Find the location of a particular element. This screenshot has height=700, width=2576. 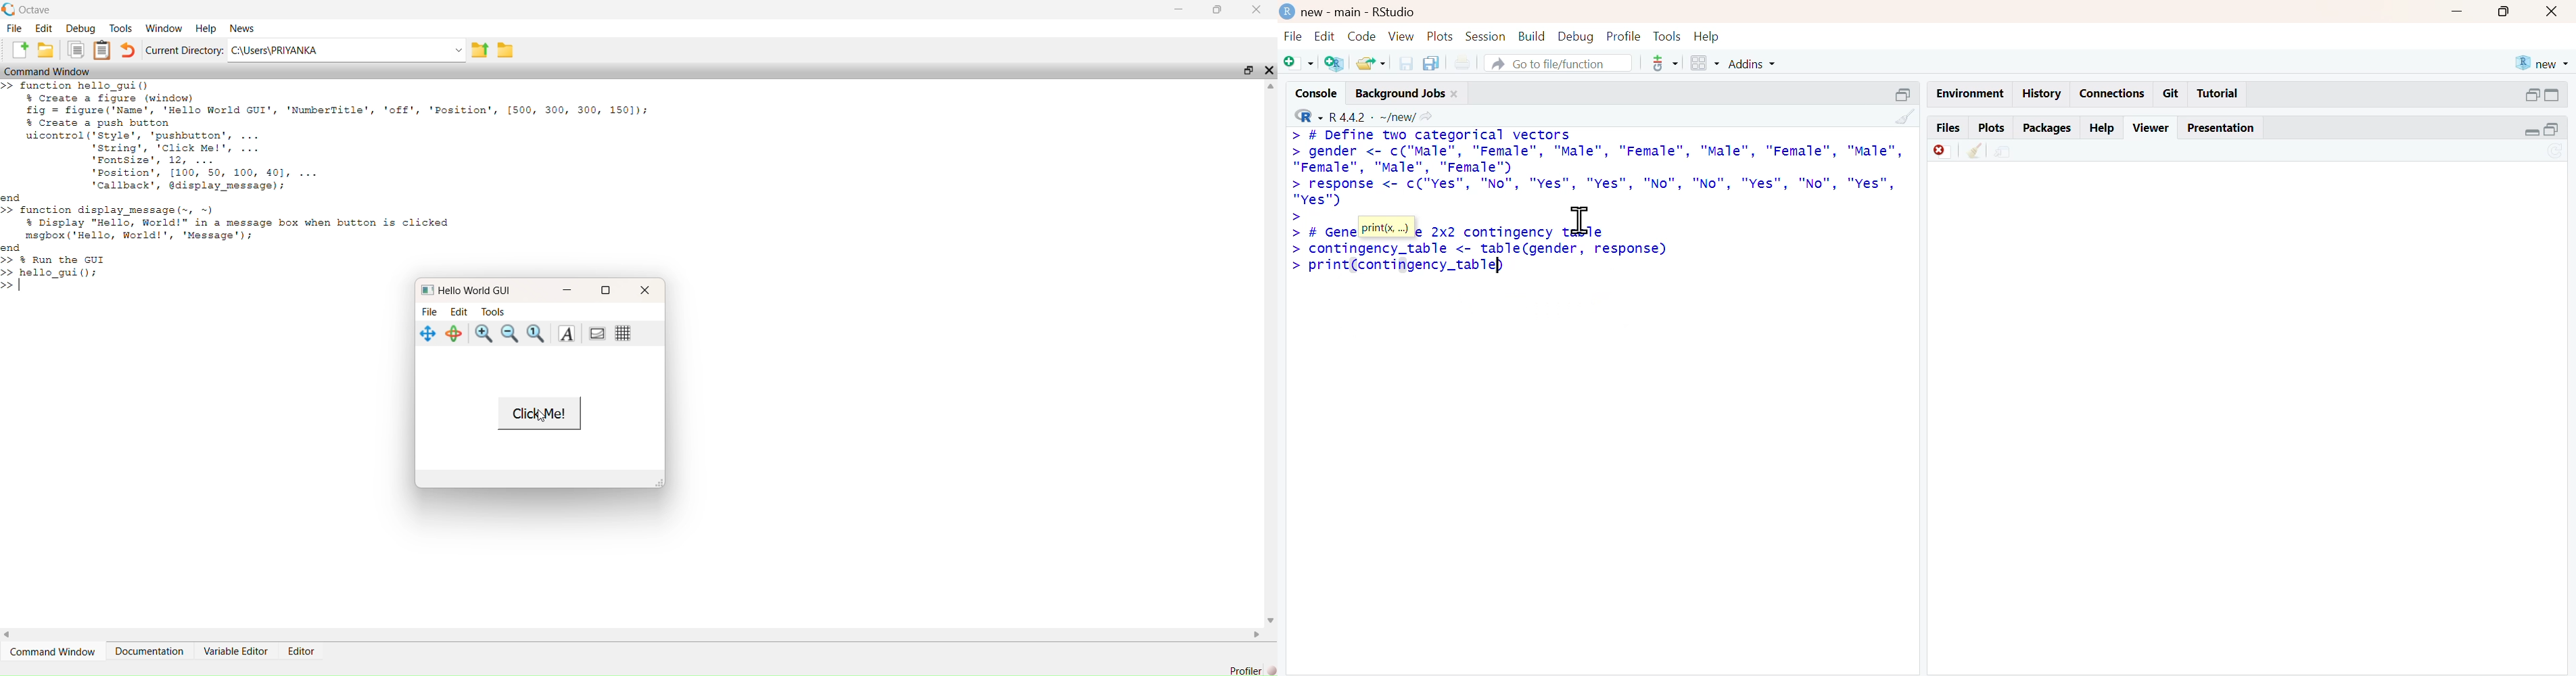

grid is located at coordinates (1706, 63).